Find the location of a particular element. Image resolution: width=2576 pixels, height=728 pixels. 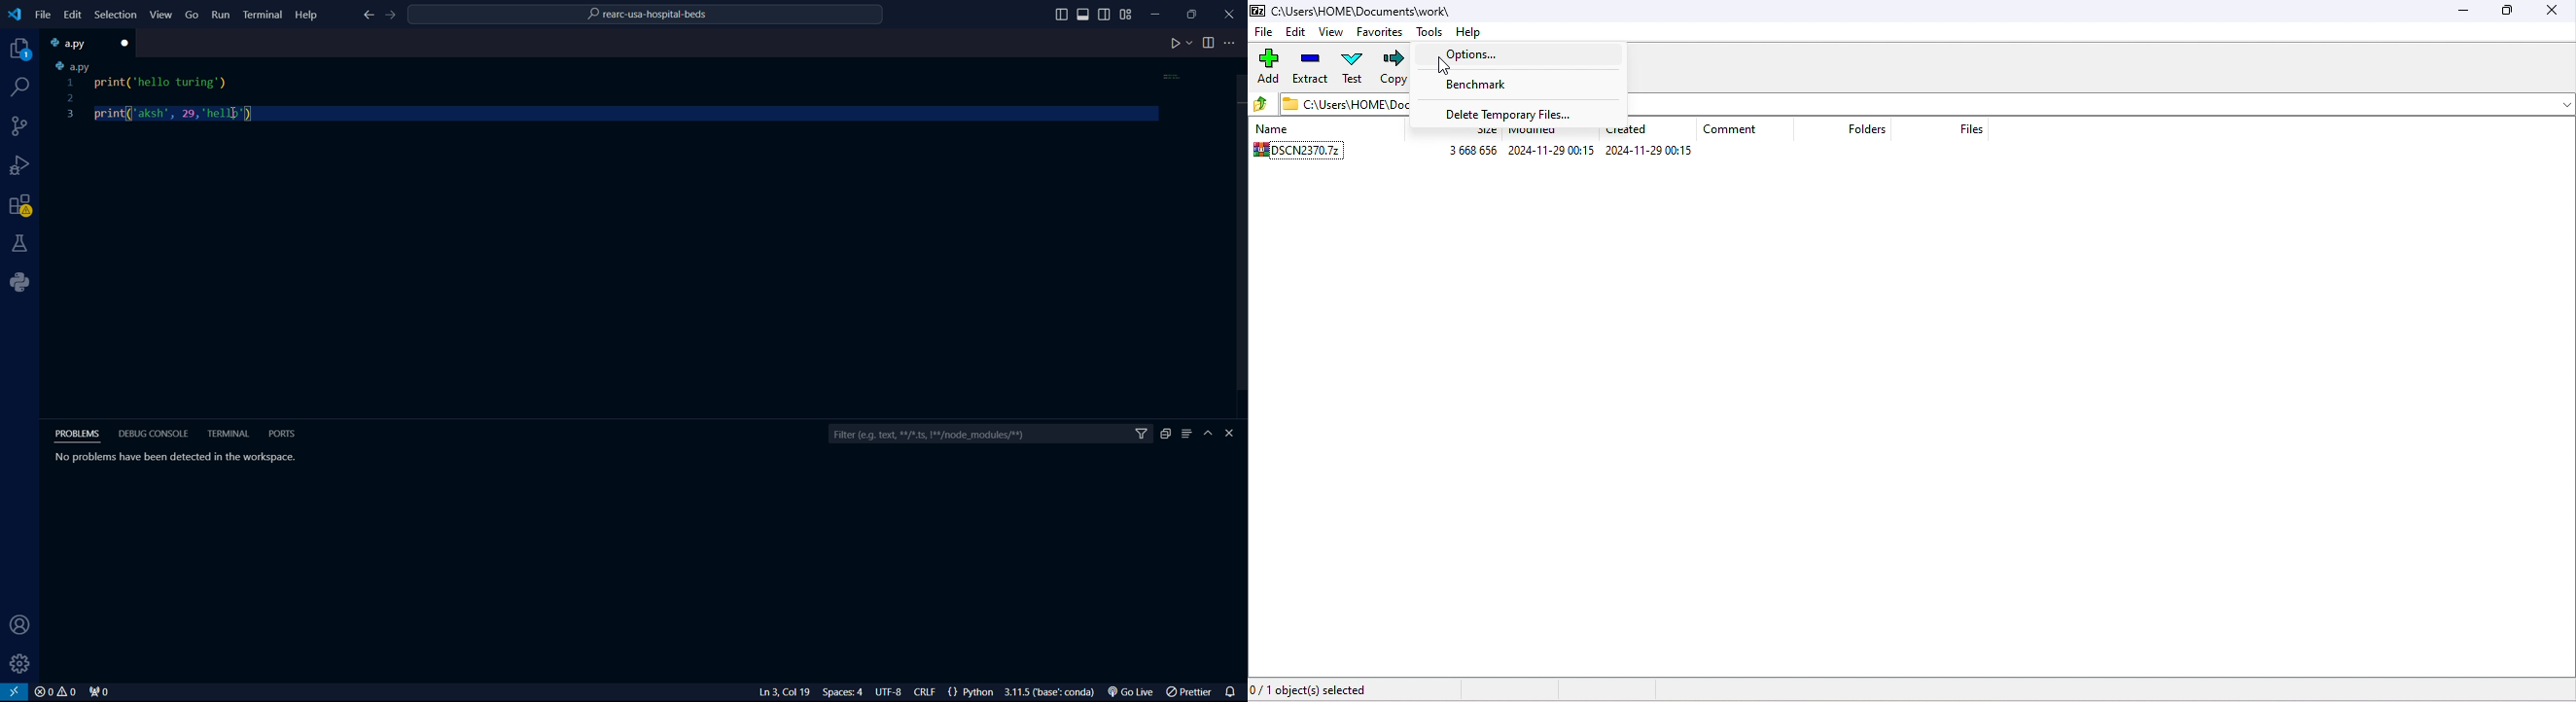

add is located at coordinates (1267, 67).